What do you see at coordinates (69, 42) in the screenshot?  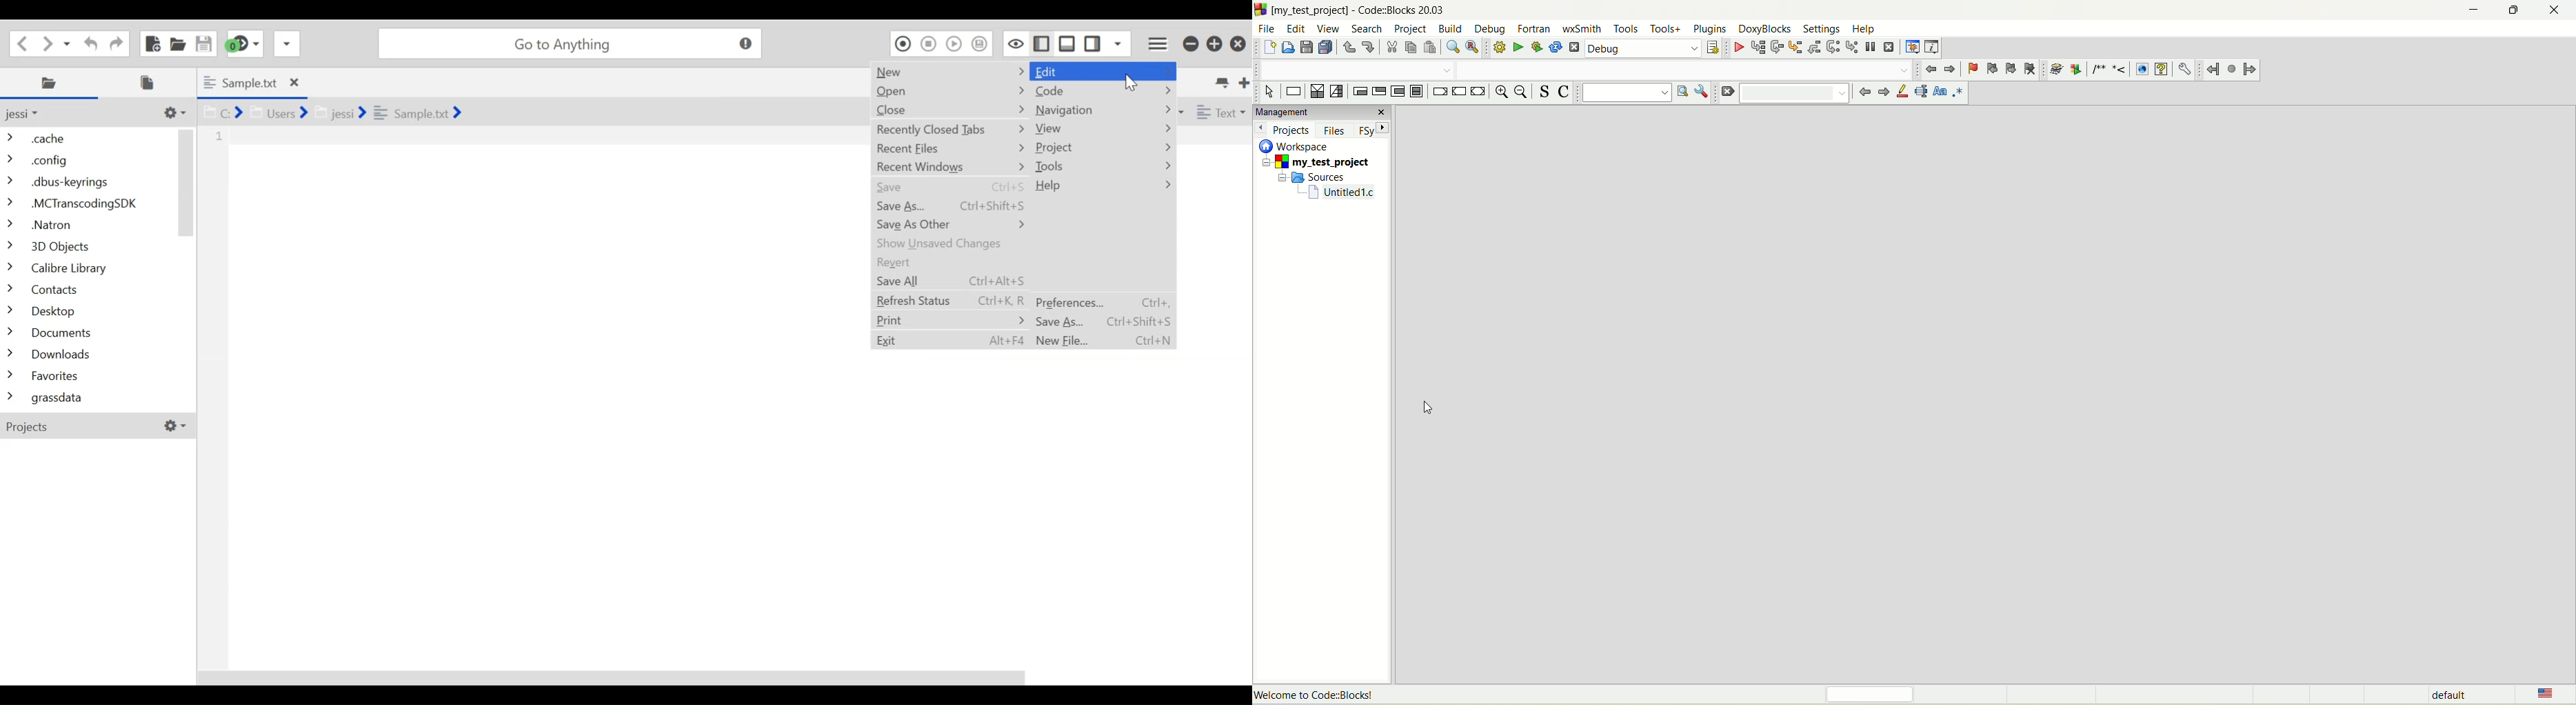 I see `Recent locations` at bounding box center [69, 42].